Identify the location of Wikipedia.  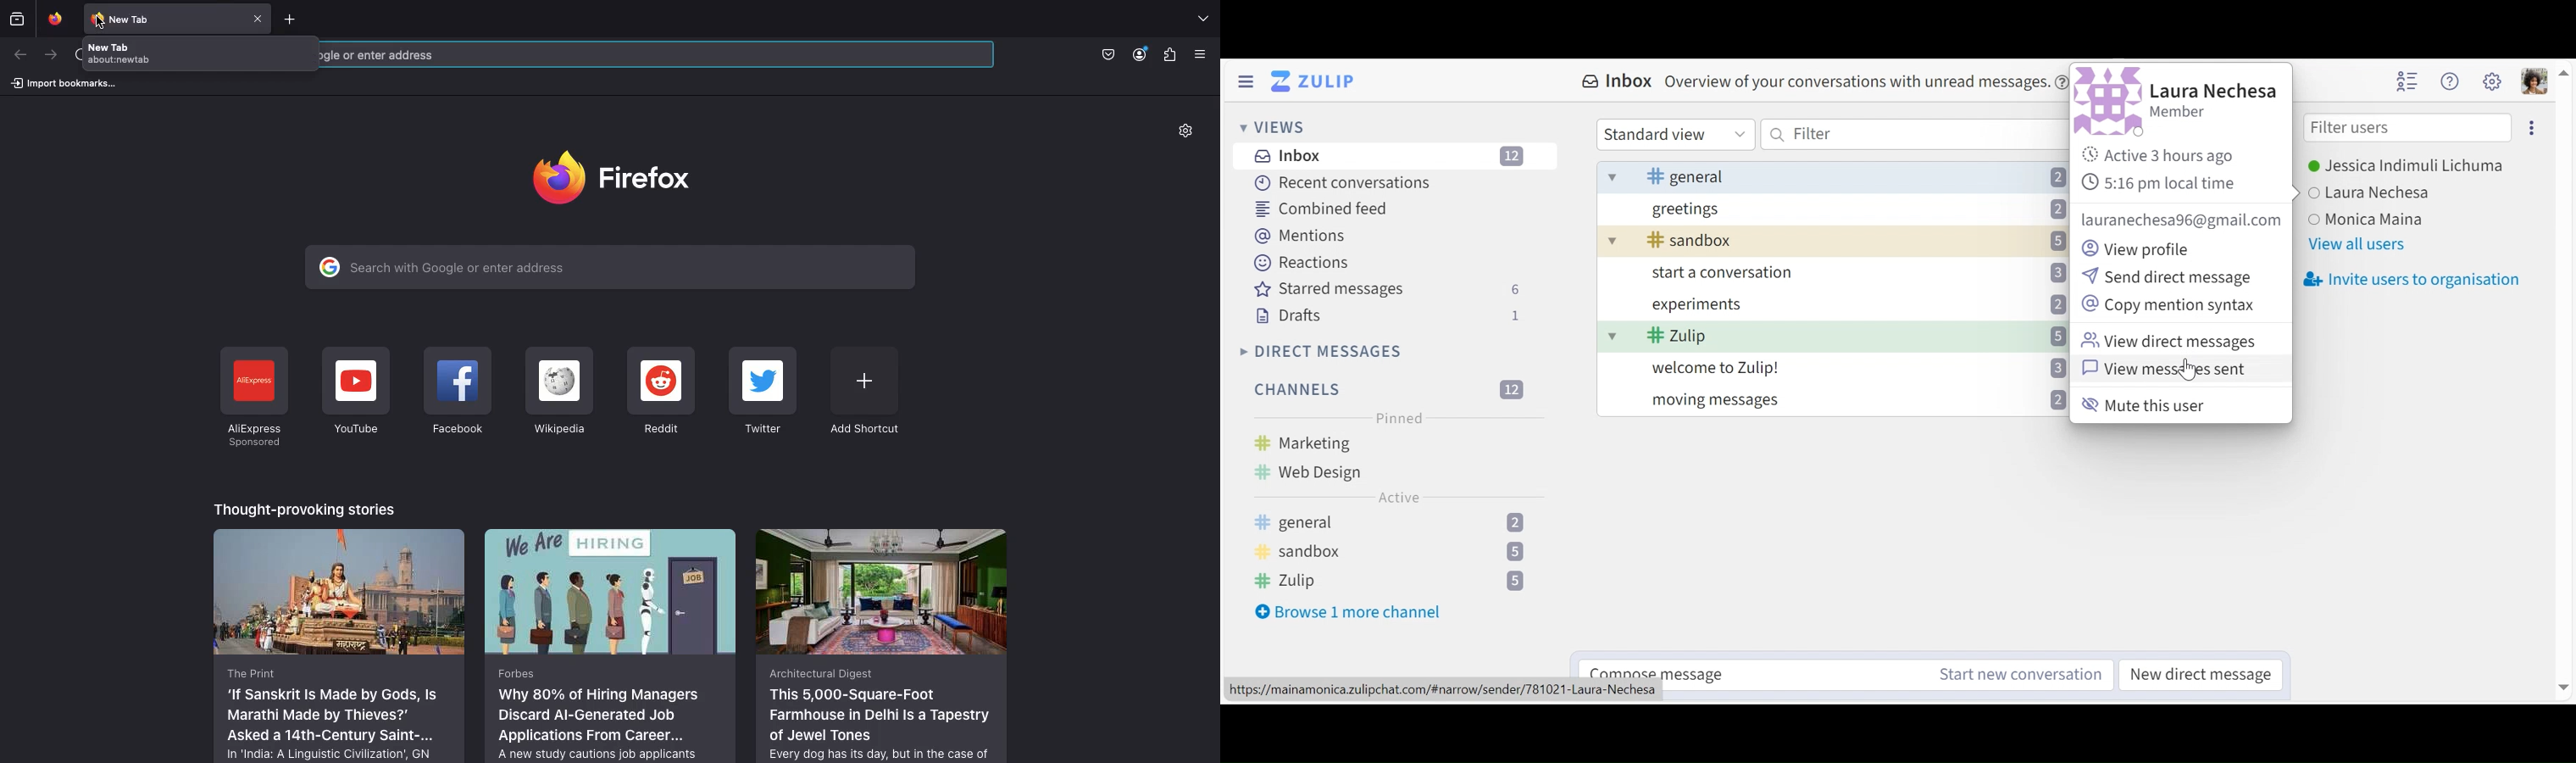
(558, 392).